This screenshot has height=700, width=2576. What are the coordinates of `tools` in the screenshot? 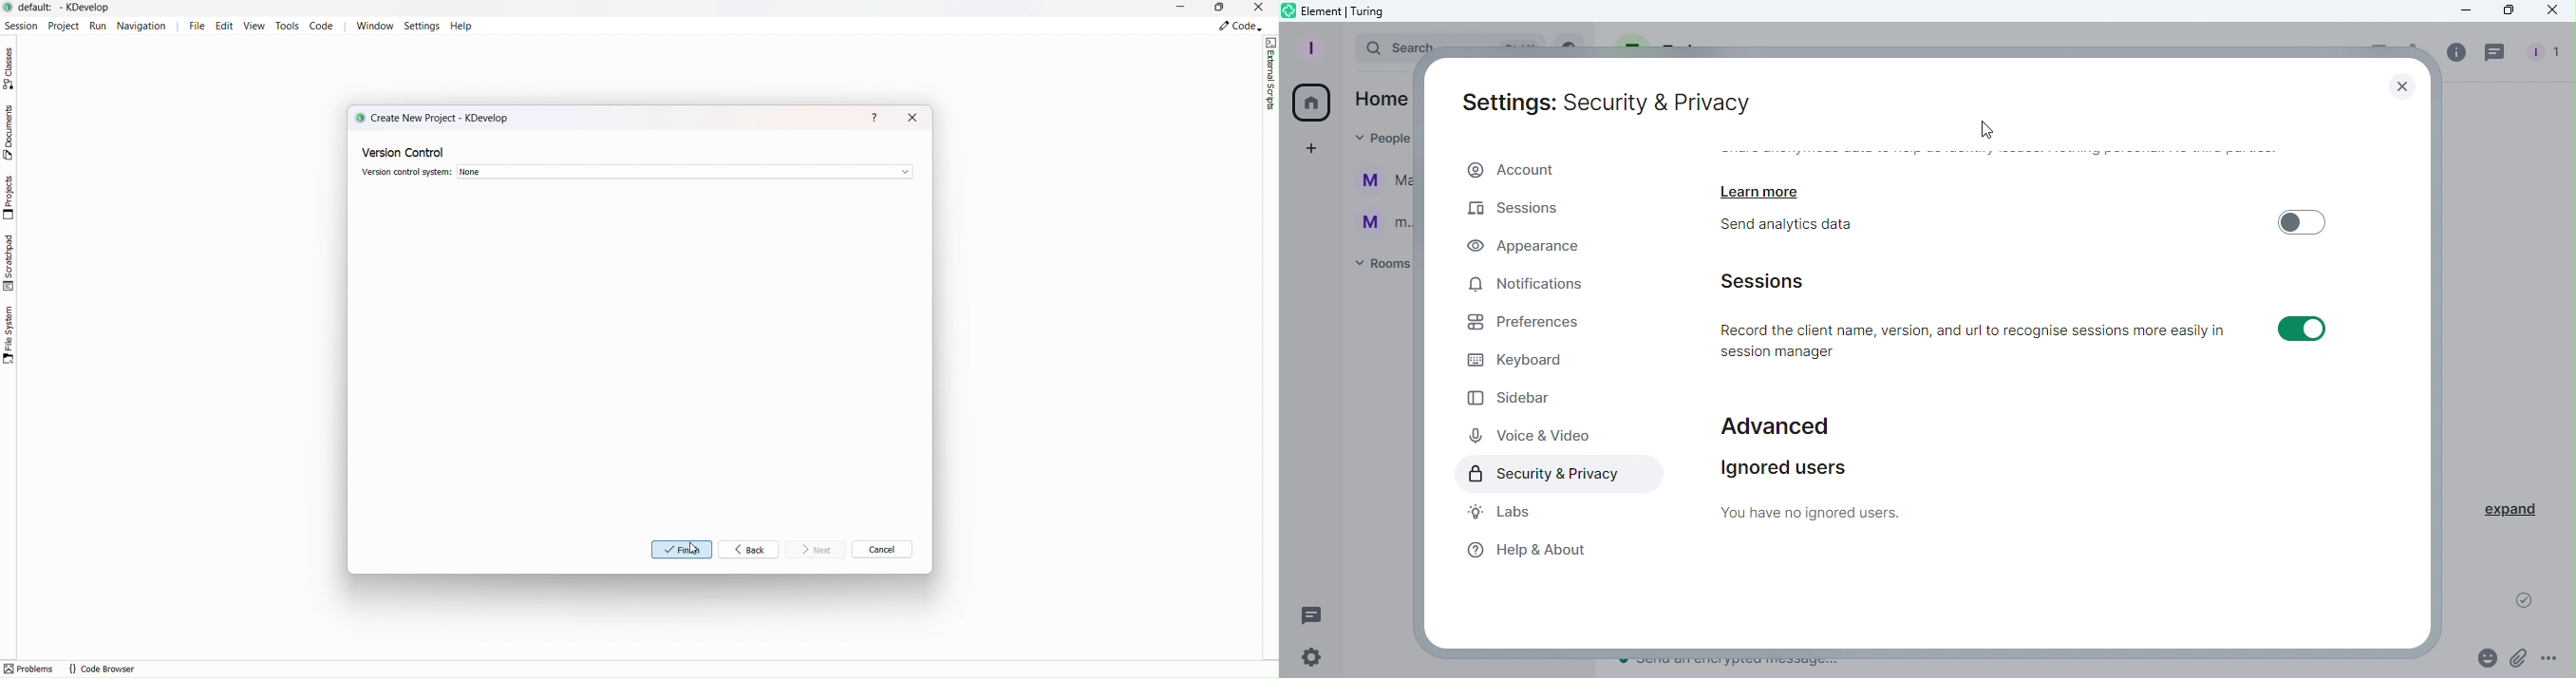 It's located at (287, 25).